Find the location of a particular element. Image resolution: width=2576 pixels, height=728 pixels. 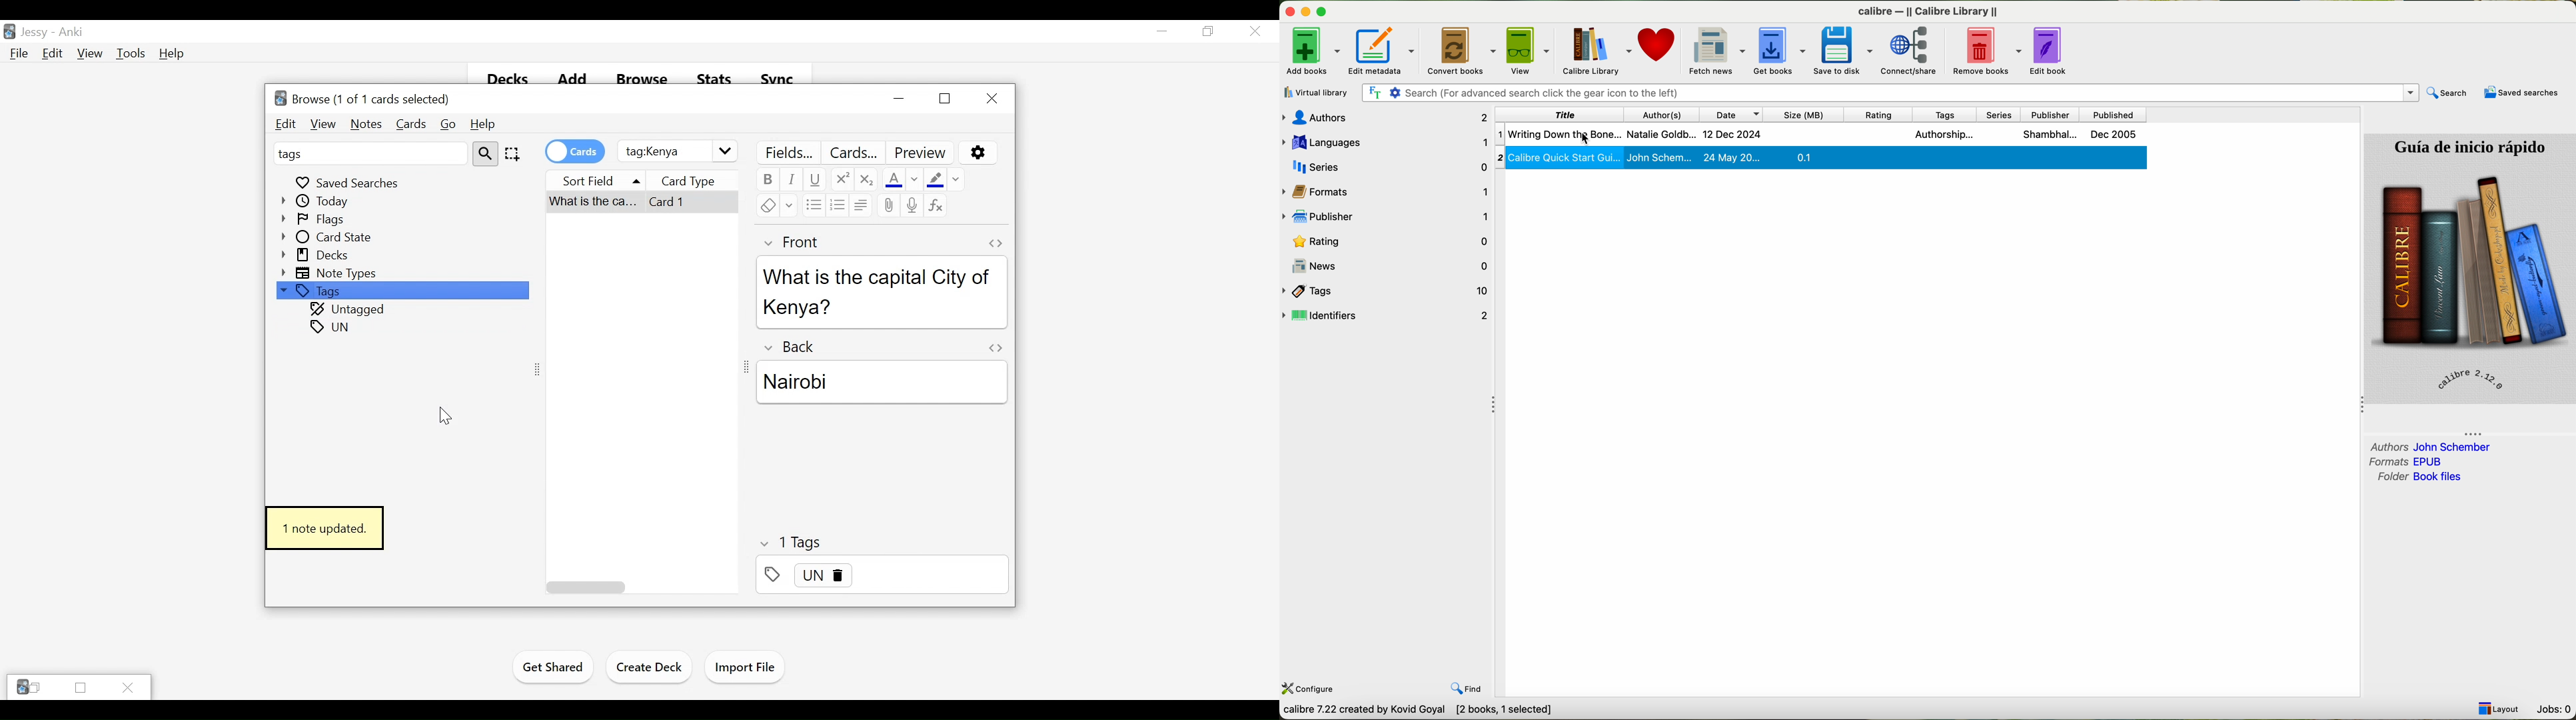

Restore is located at coordinates (79, 688).